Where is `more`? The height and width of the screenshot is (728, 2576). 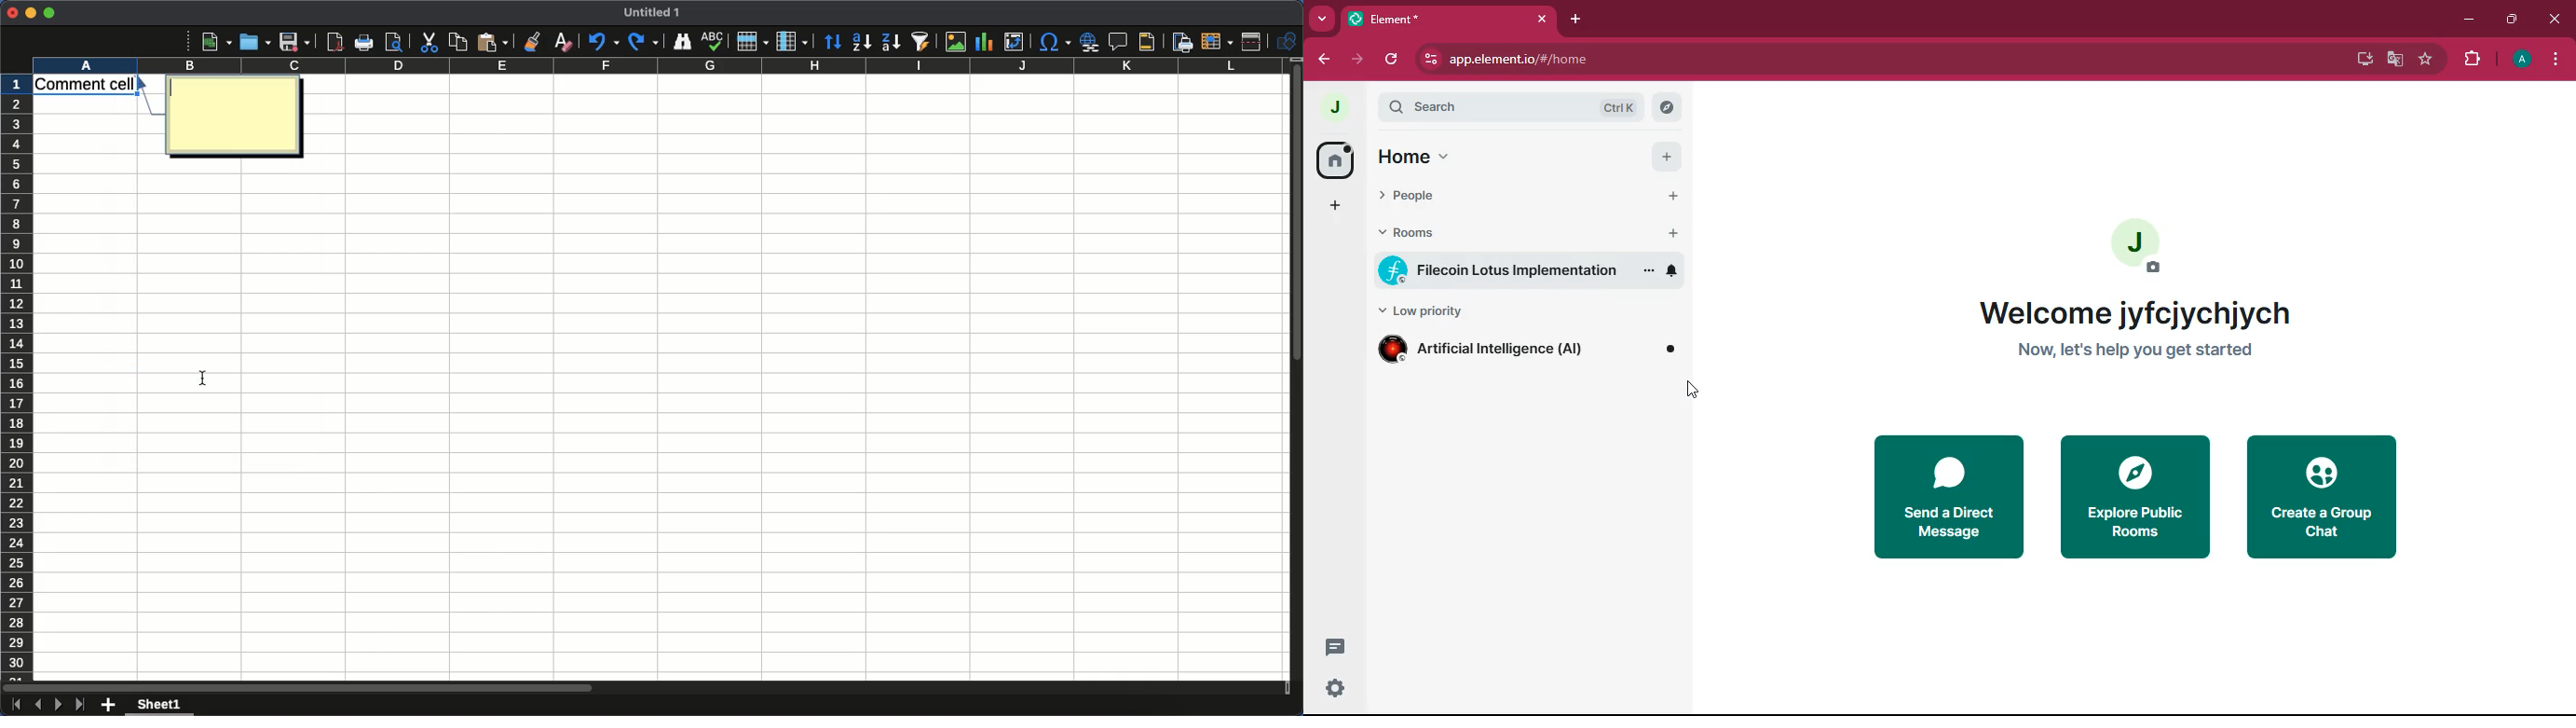 more is located at coordinates (1319, 19).